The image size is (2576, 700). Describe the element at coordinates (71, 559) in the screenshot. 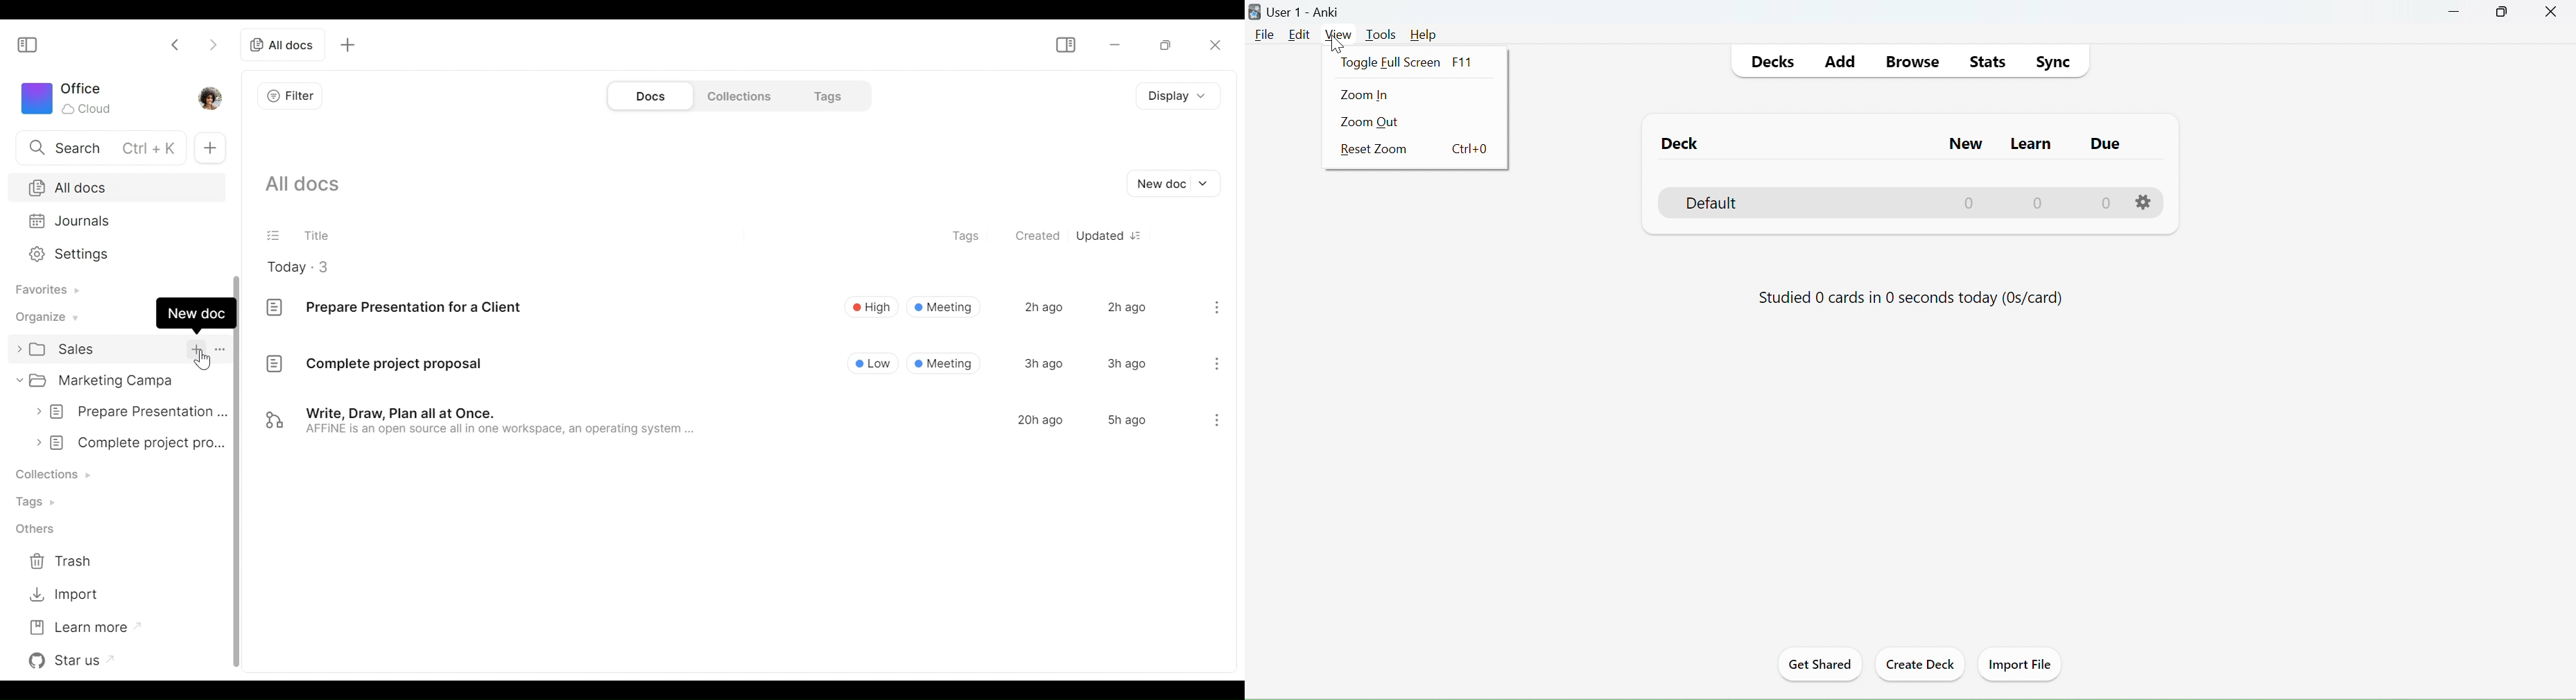

I see `Trash` at that location.